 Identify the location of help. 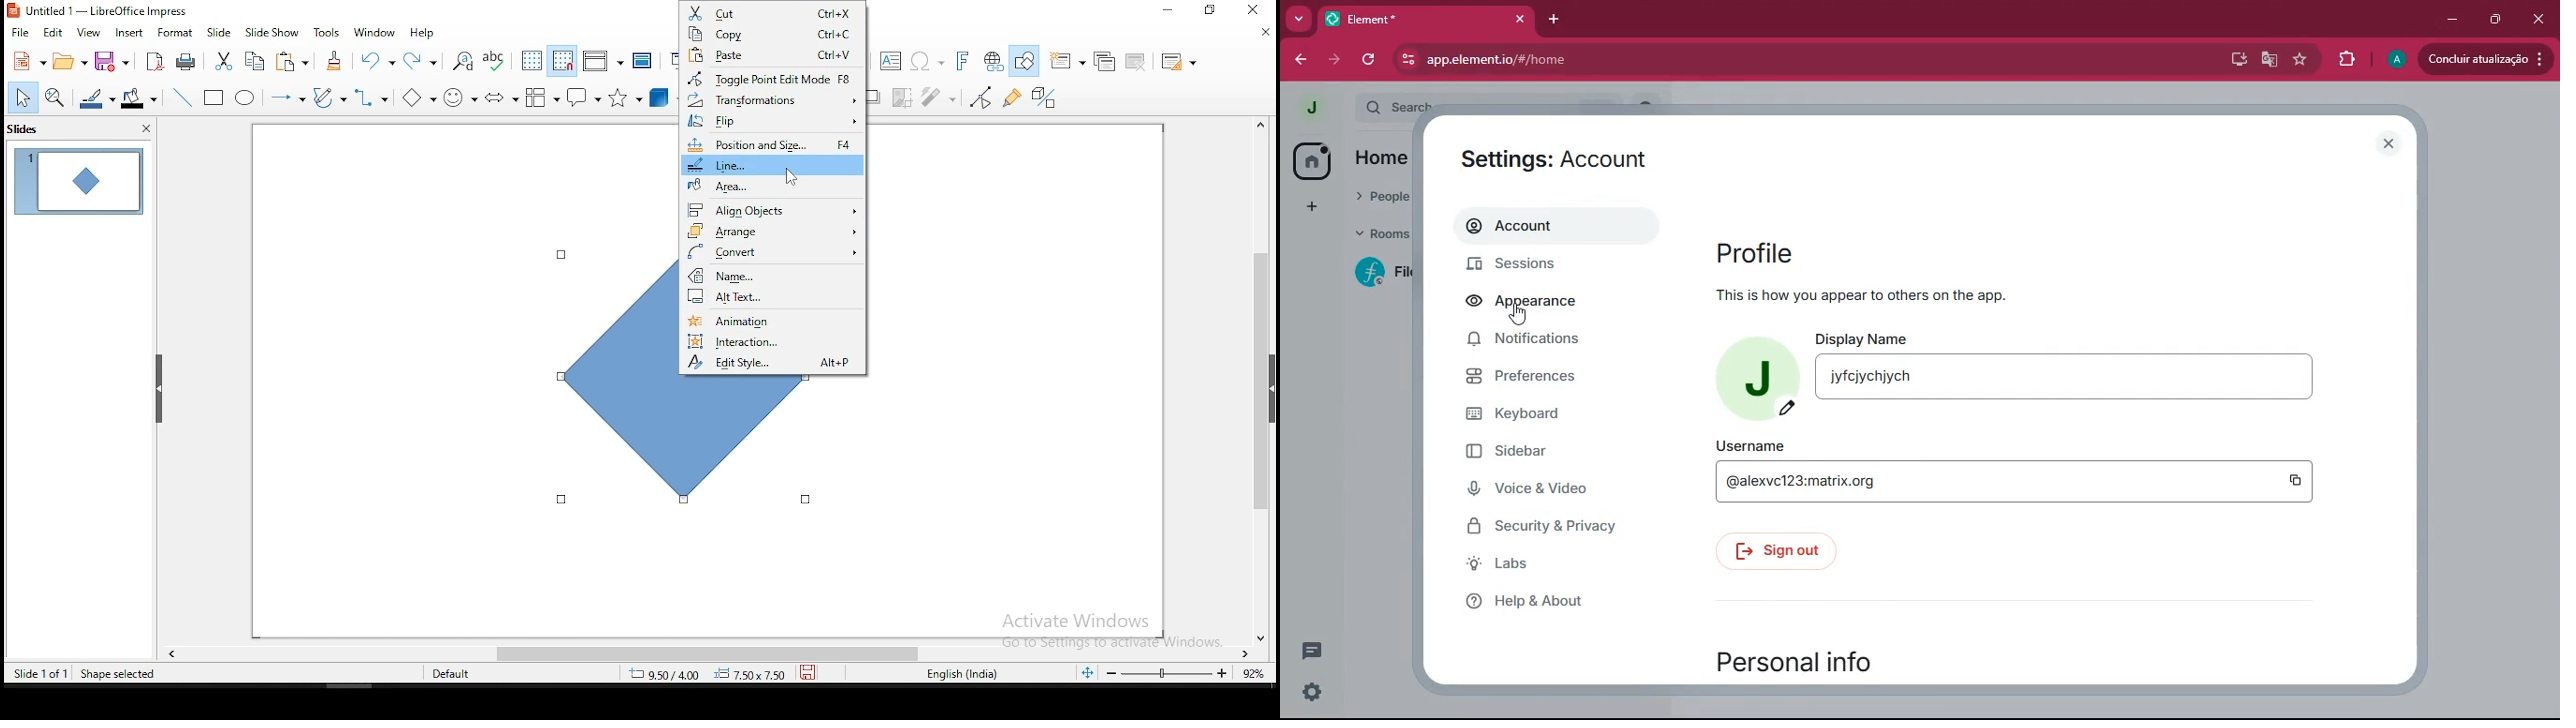
(1542, 601).